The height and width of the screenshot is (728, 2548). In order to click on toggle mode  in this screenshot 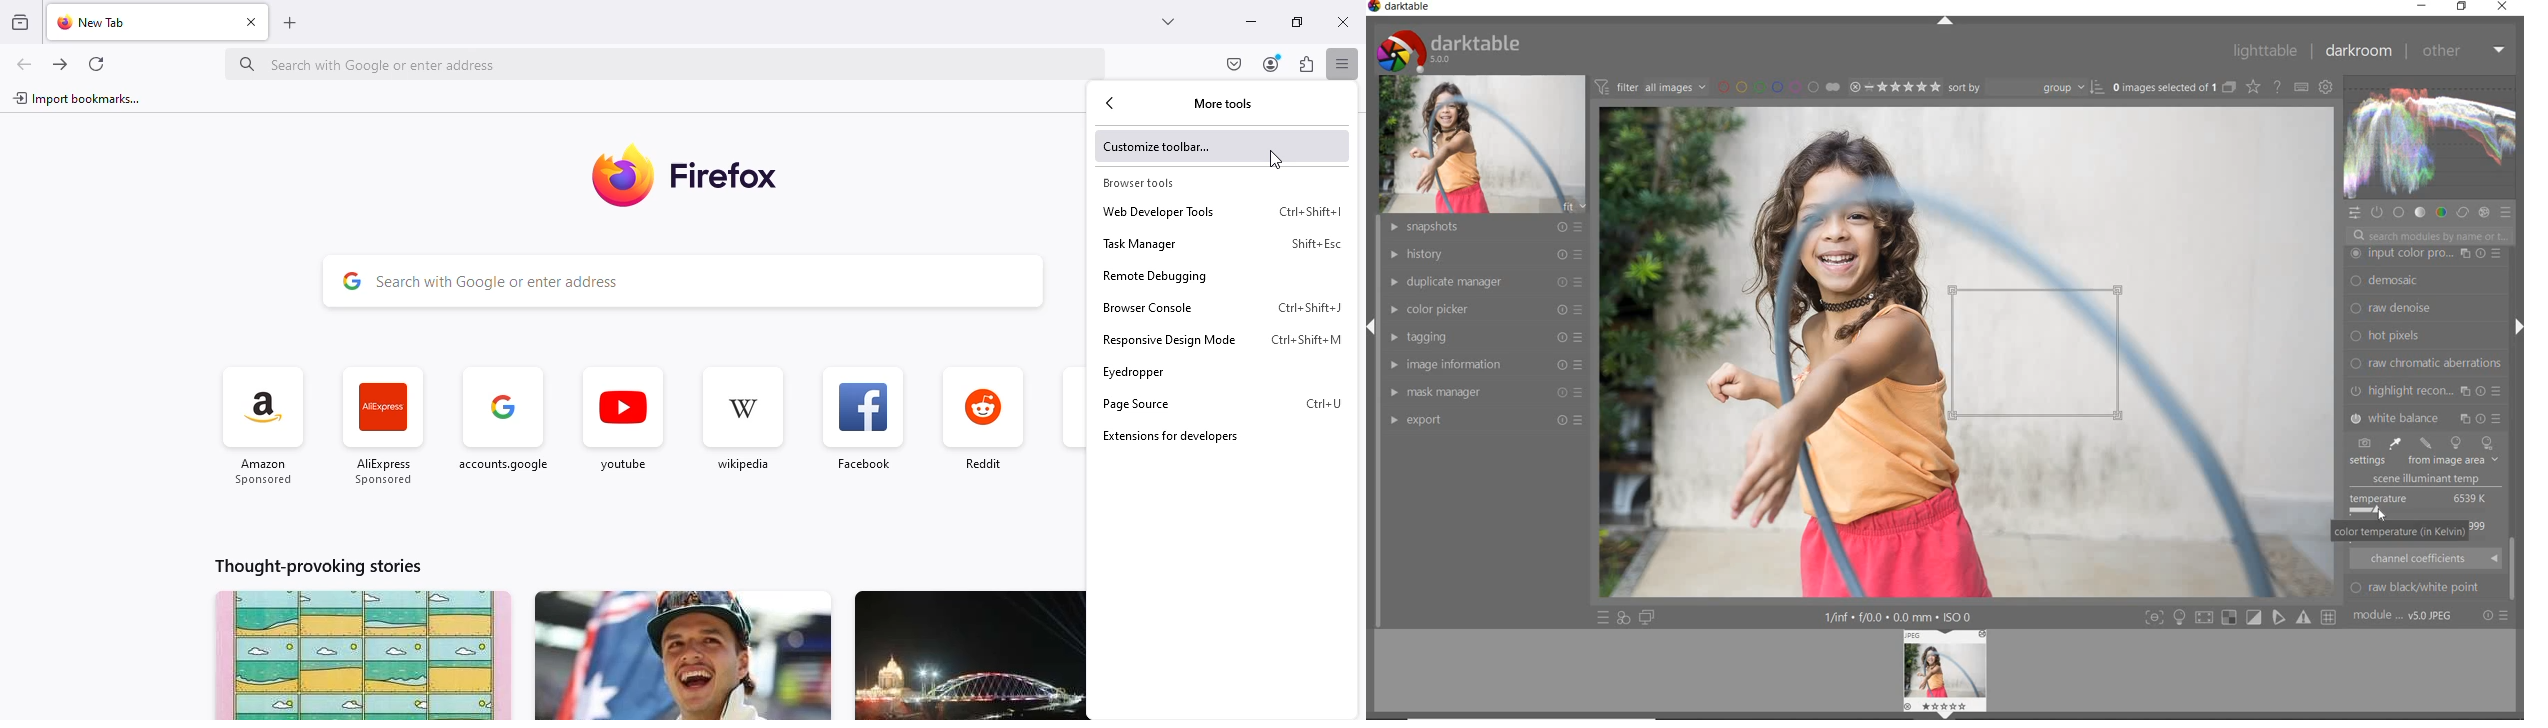, I will do `click(2207, 617)`.